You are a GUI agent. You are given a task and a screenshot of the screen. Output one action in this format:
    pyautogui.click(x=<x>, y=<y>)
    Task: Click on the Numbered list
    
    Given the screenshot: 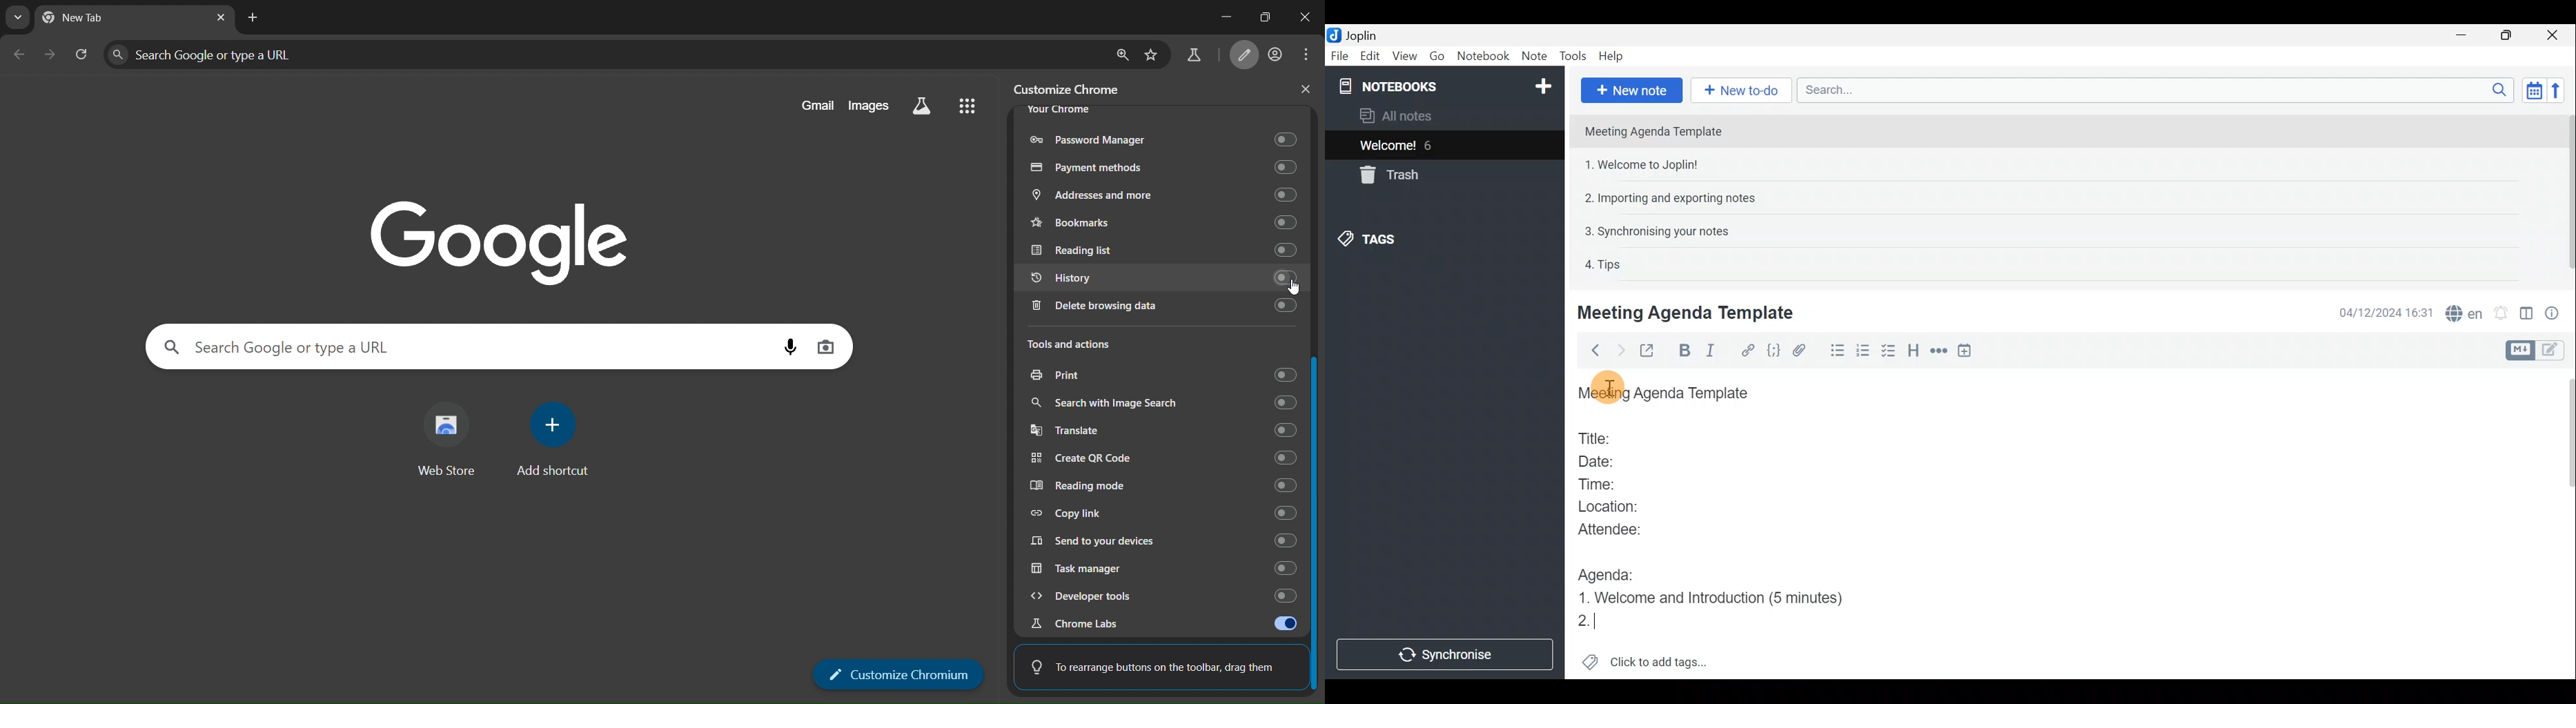 What is the action you would take?
    pyautogui.click(x=1863, y=353)
    